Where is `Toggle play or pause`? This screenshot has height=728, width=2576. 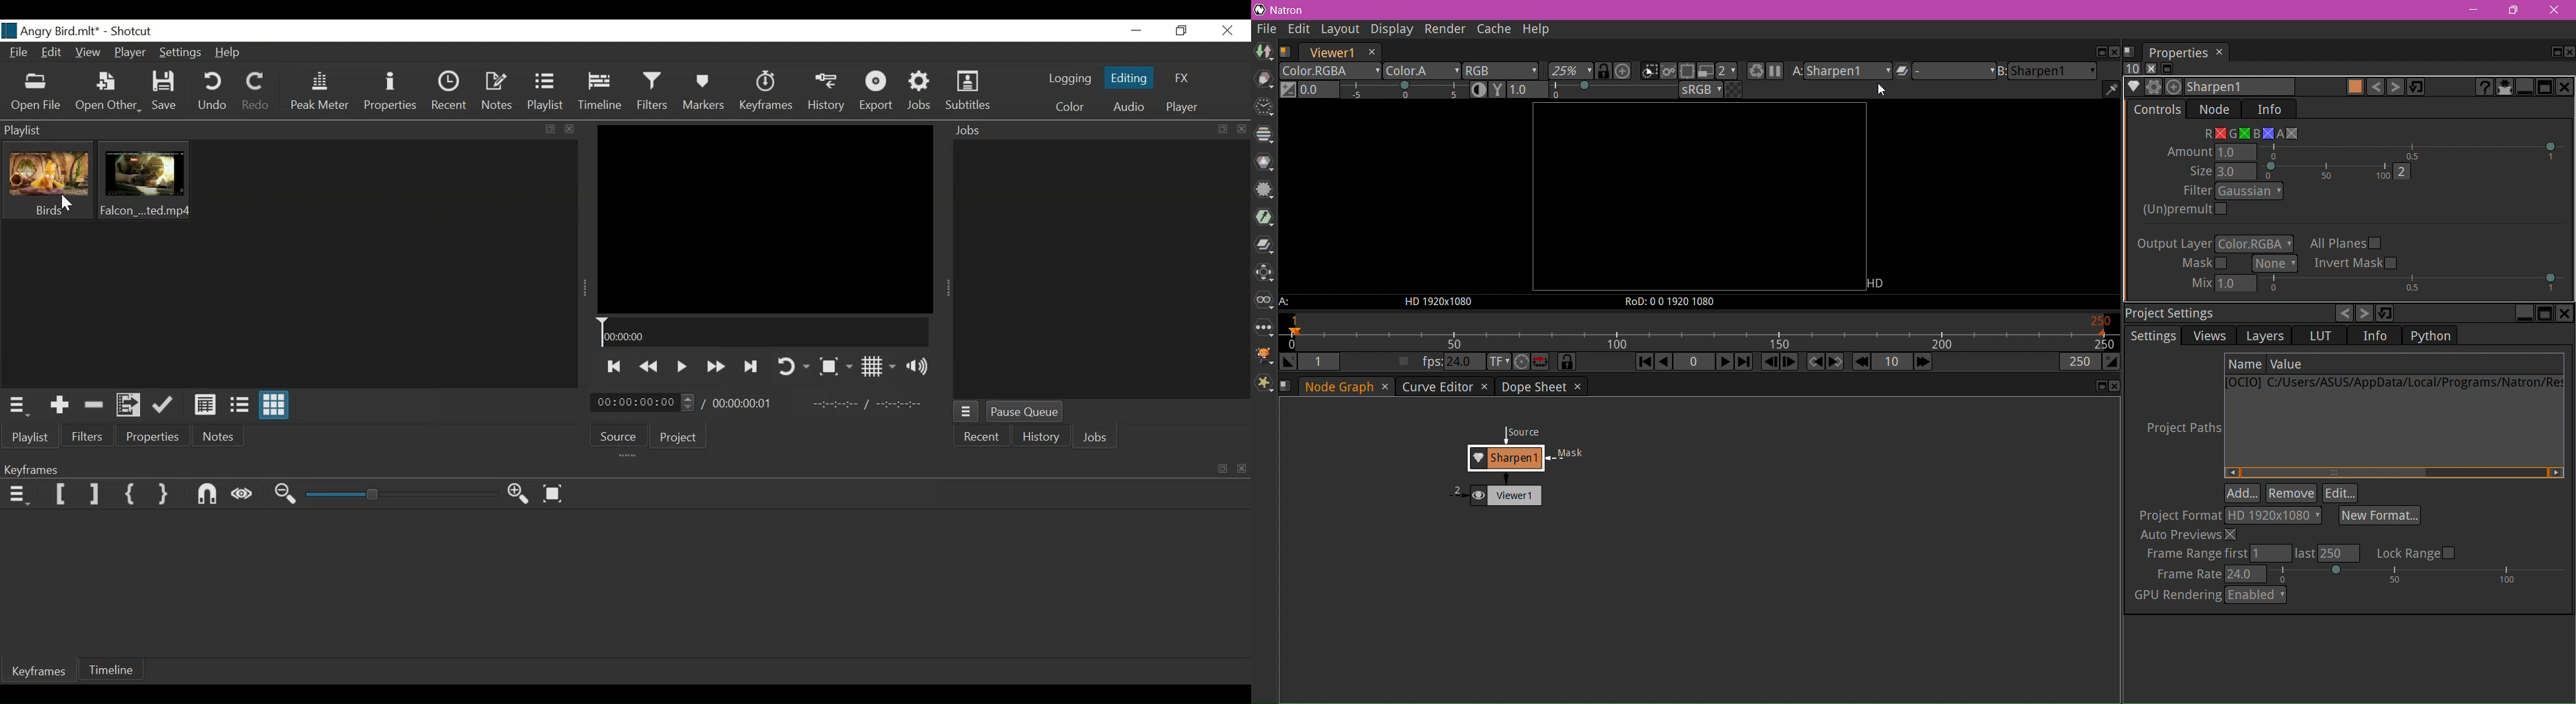 Toggle play or pause is located at coordinates (682, 366).